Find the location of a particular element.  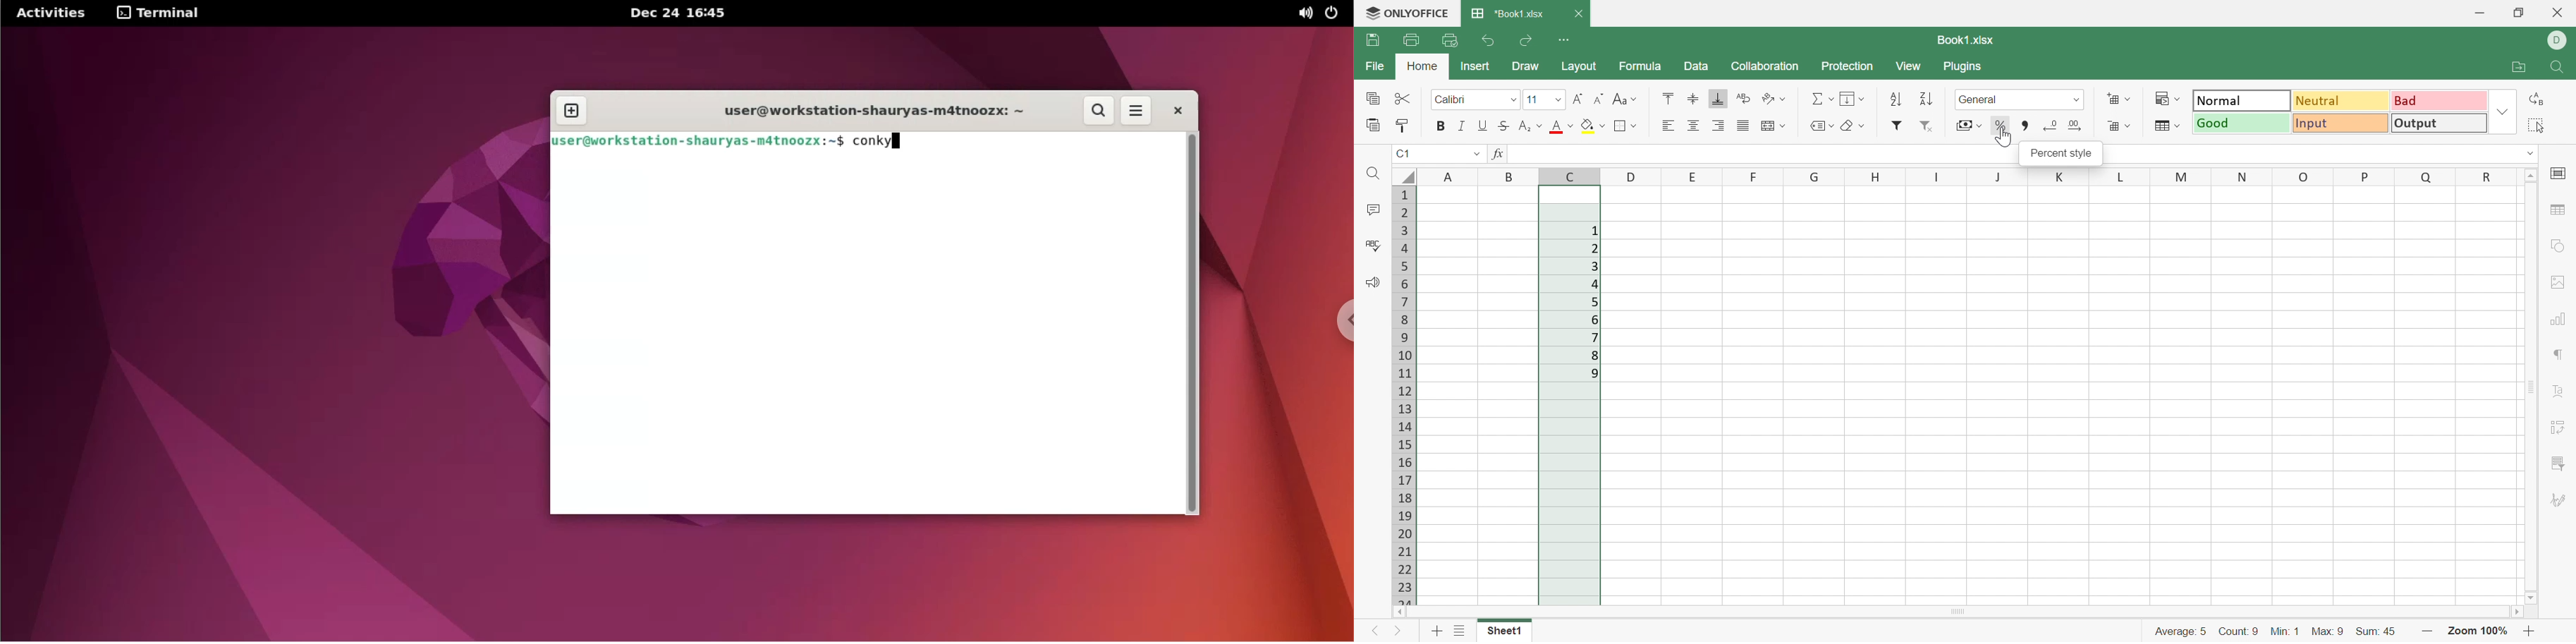

F is located at coordinates (1744, 176).